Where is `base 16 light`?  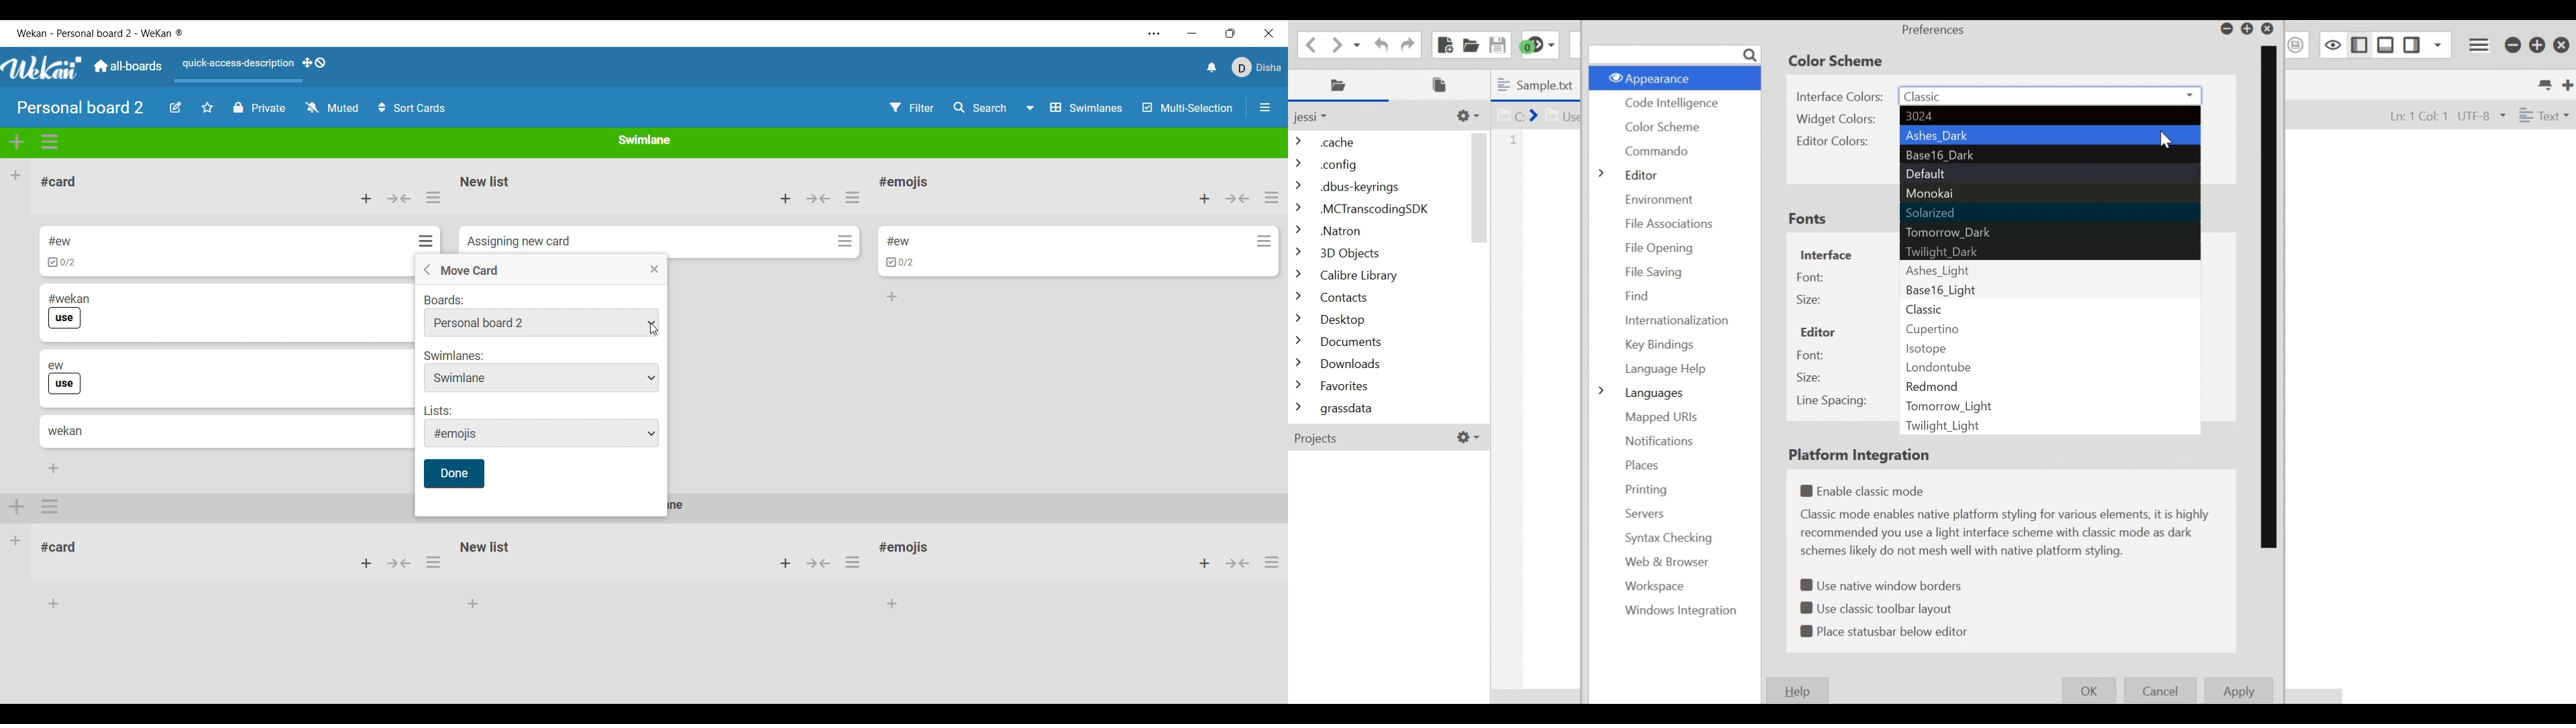 base 16 light is located at coordinates (2048, 290).